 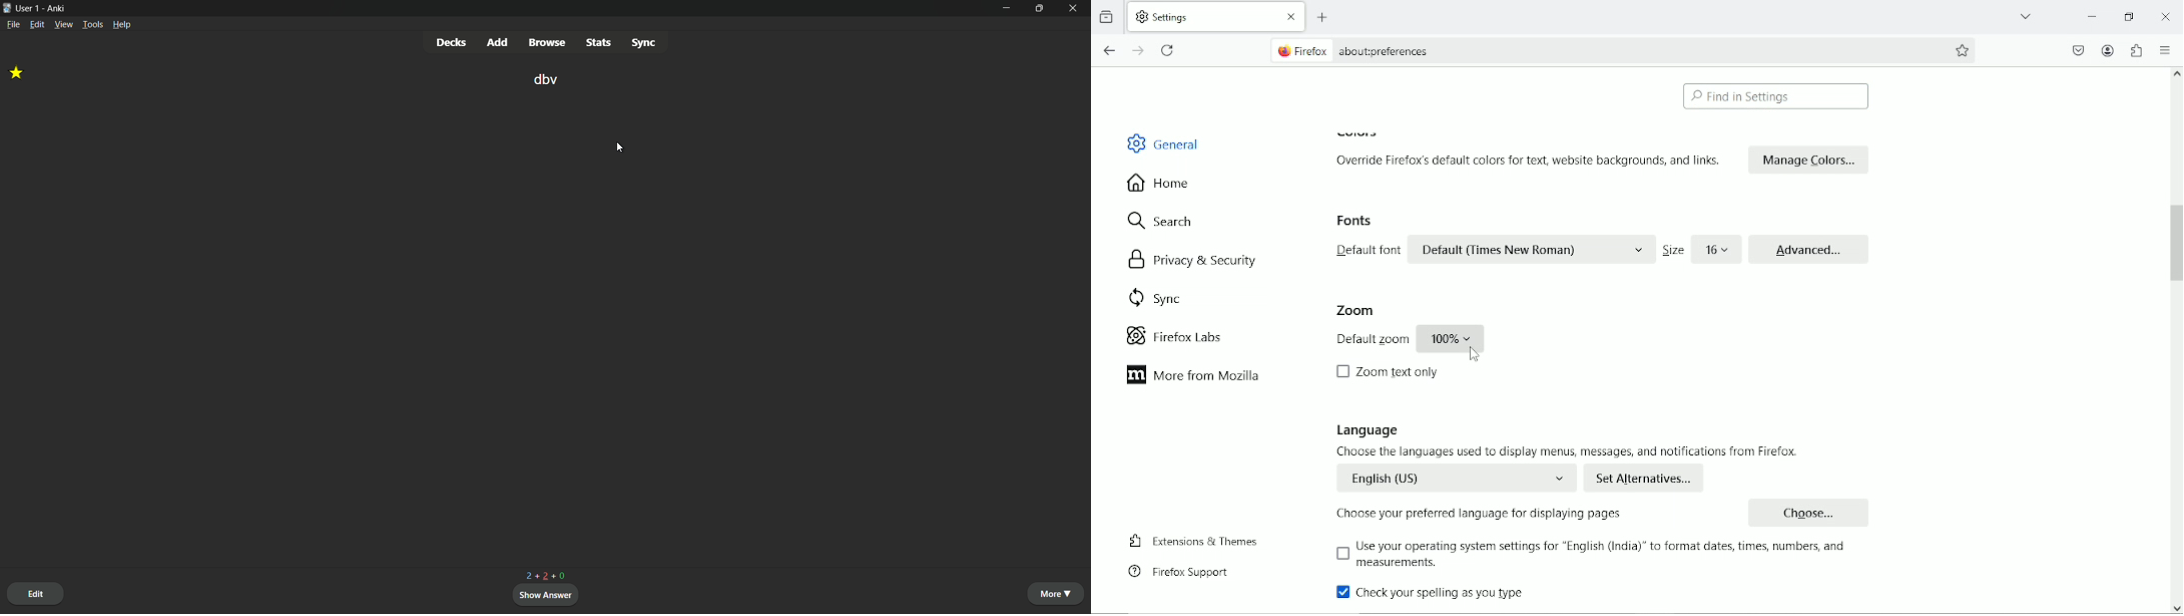 What do you see at coordinates (2170, 240) in the screenshot?
I see `vertical scrollbar` at bounding box center [2170, 240].